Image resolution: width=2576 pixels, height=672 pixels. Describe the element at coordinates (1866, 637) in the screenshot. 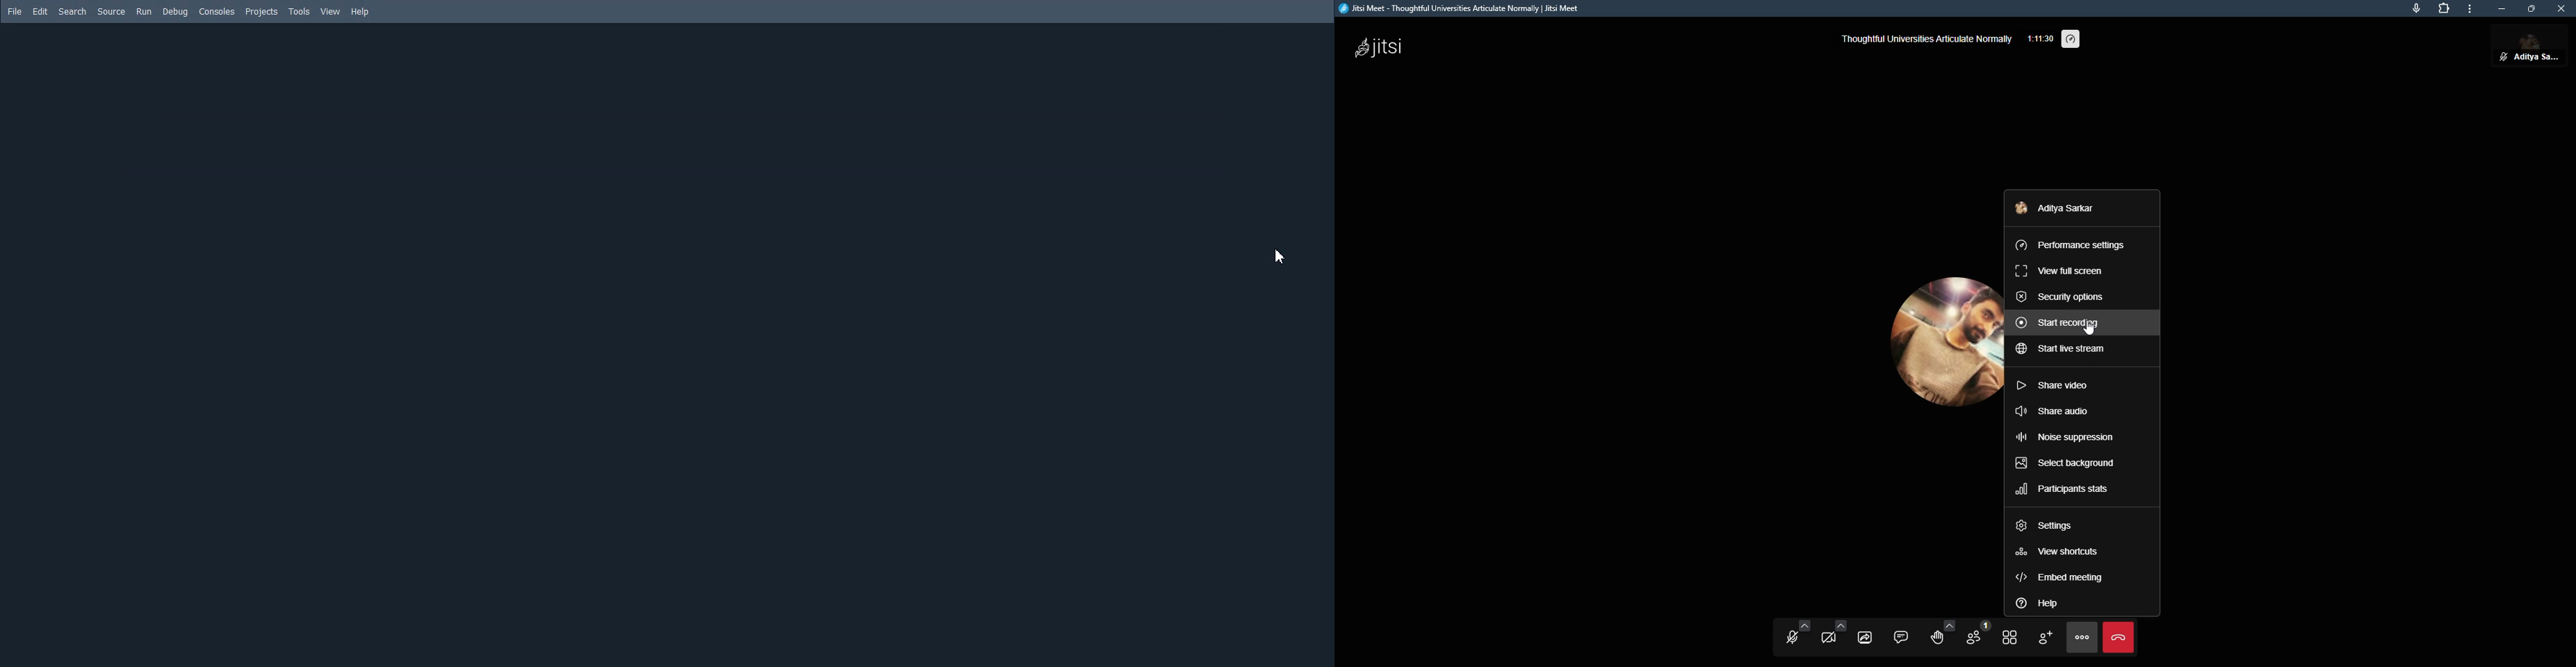

I see `start screen sharing` at that location.